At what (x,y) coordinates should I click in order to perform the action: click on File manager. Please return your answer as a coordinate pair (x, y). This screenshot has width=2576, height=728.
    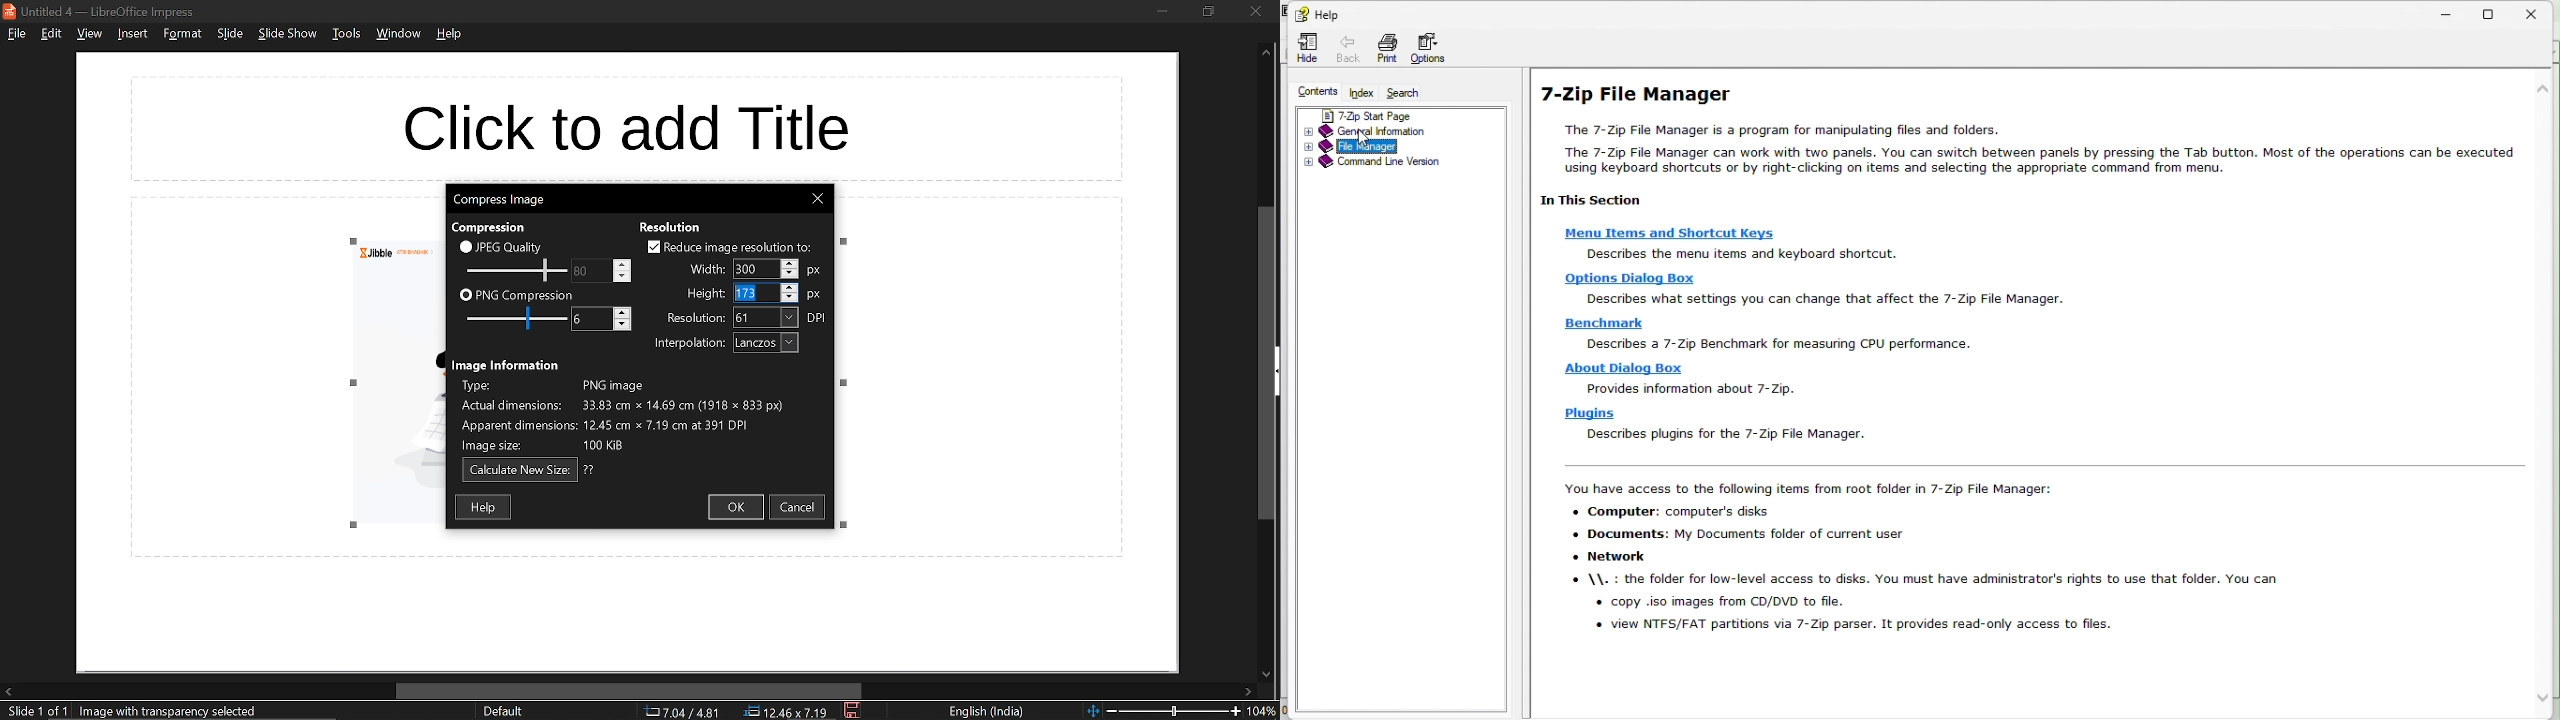
    Looking at the image, I should click on (1395, 146).